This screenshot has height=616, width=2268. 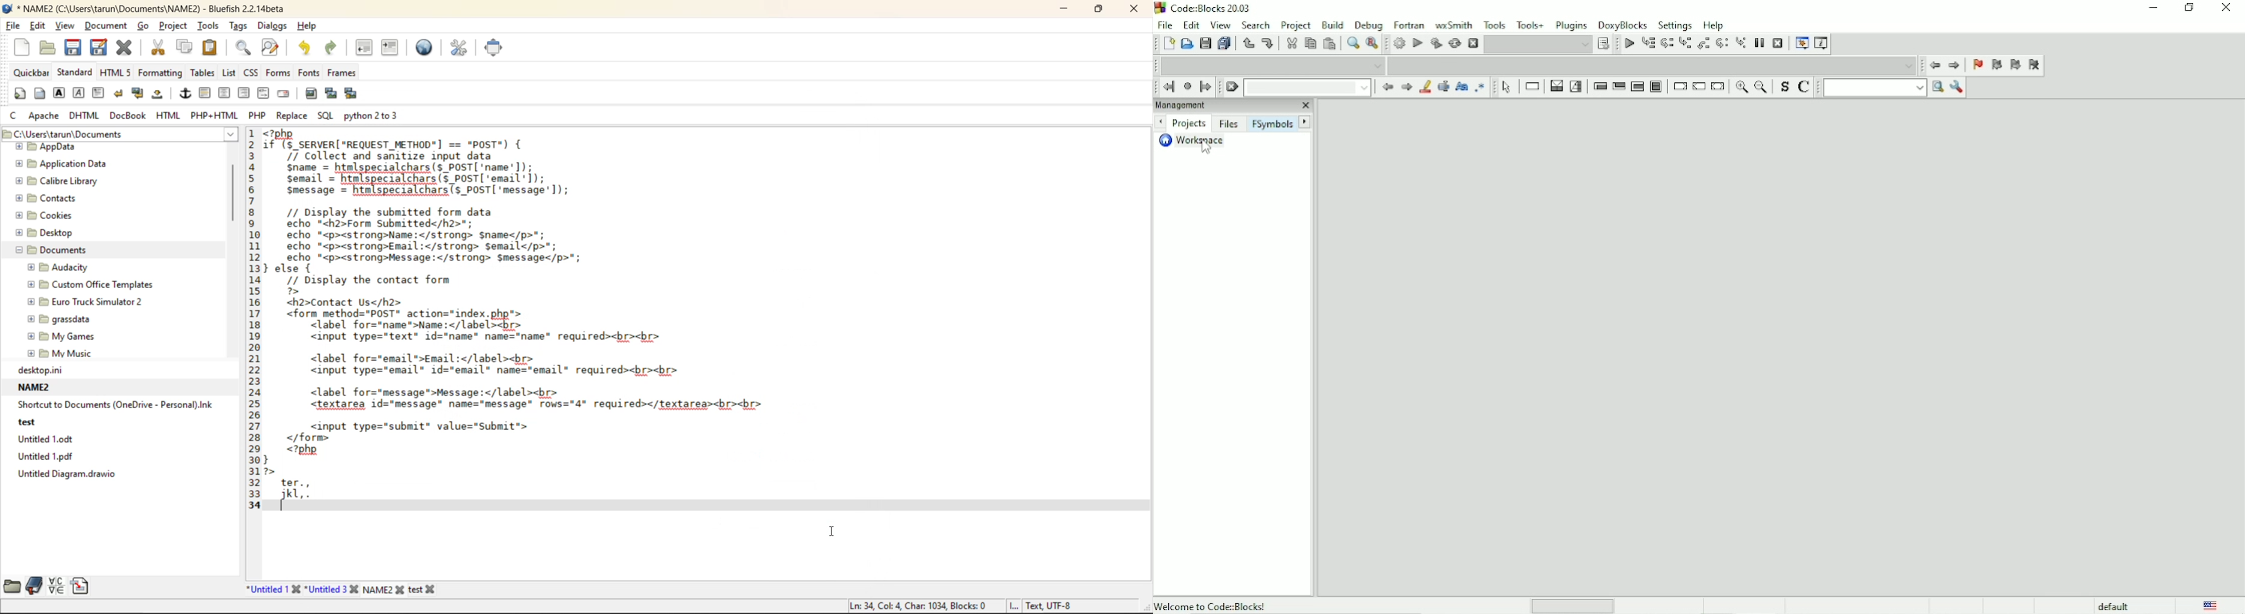 What do you see at coordinates (1224, 44) in the screenshot?
I see `Save everything` at bounding box center [1224, 44].